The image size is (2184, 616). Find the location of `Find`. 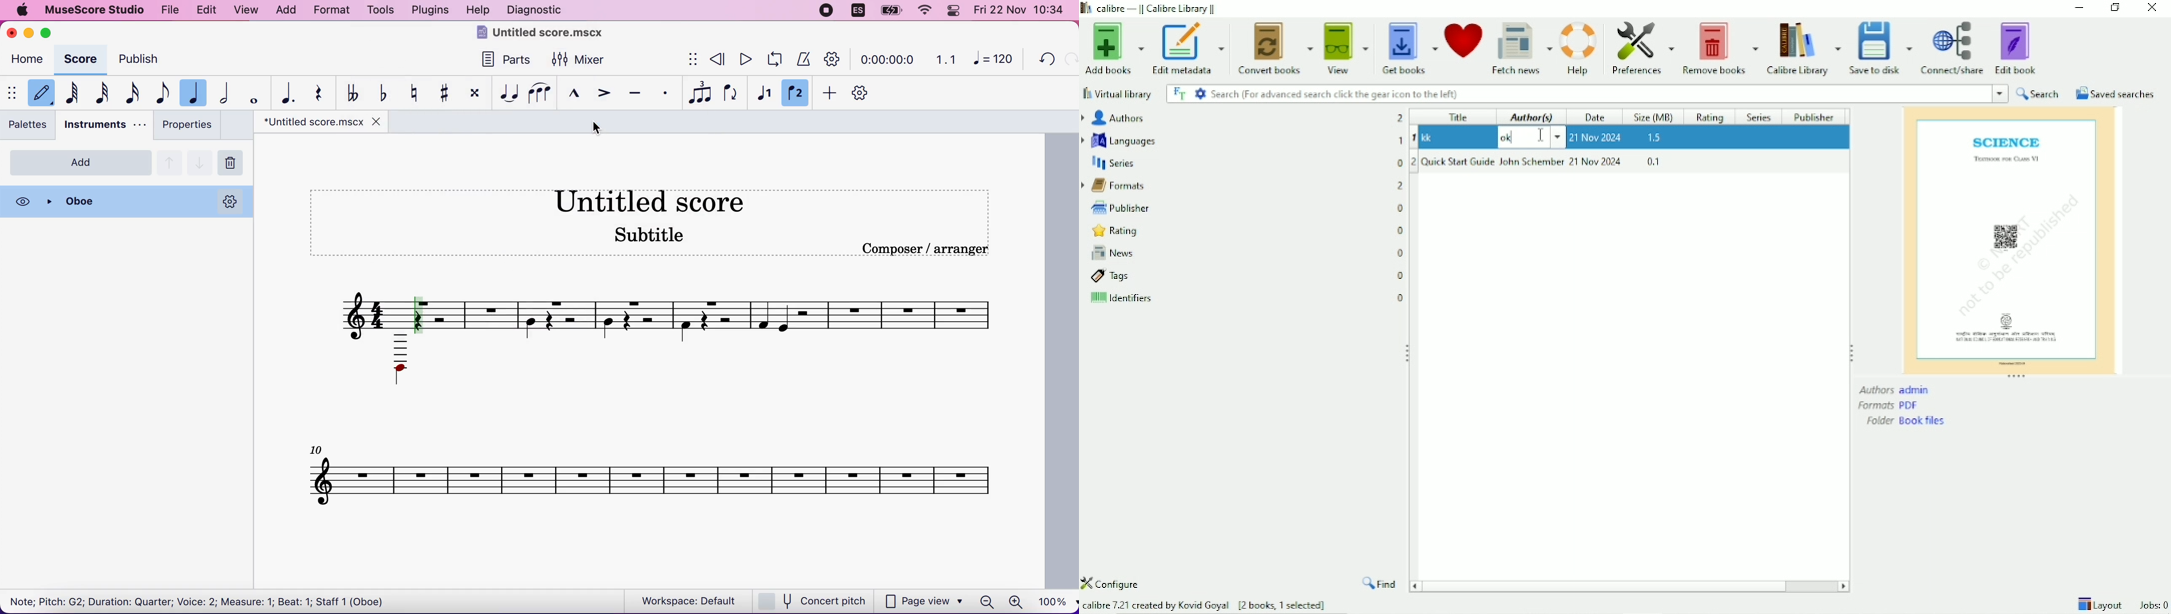

Find is located at coordinates (1379, 585).